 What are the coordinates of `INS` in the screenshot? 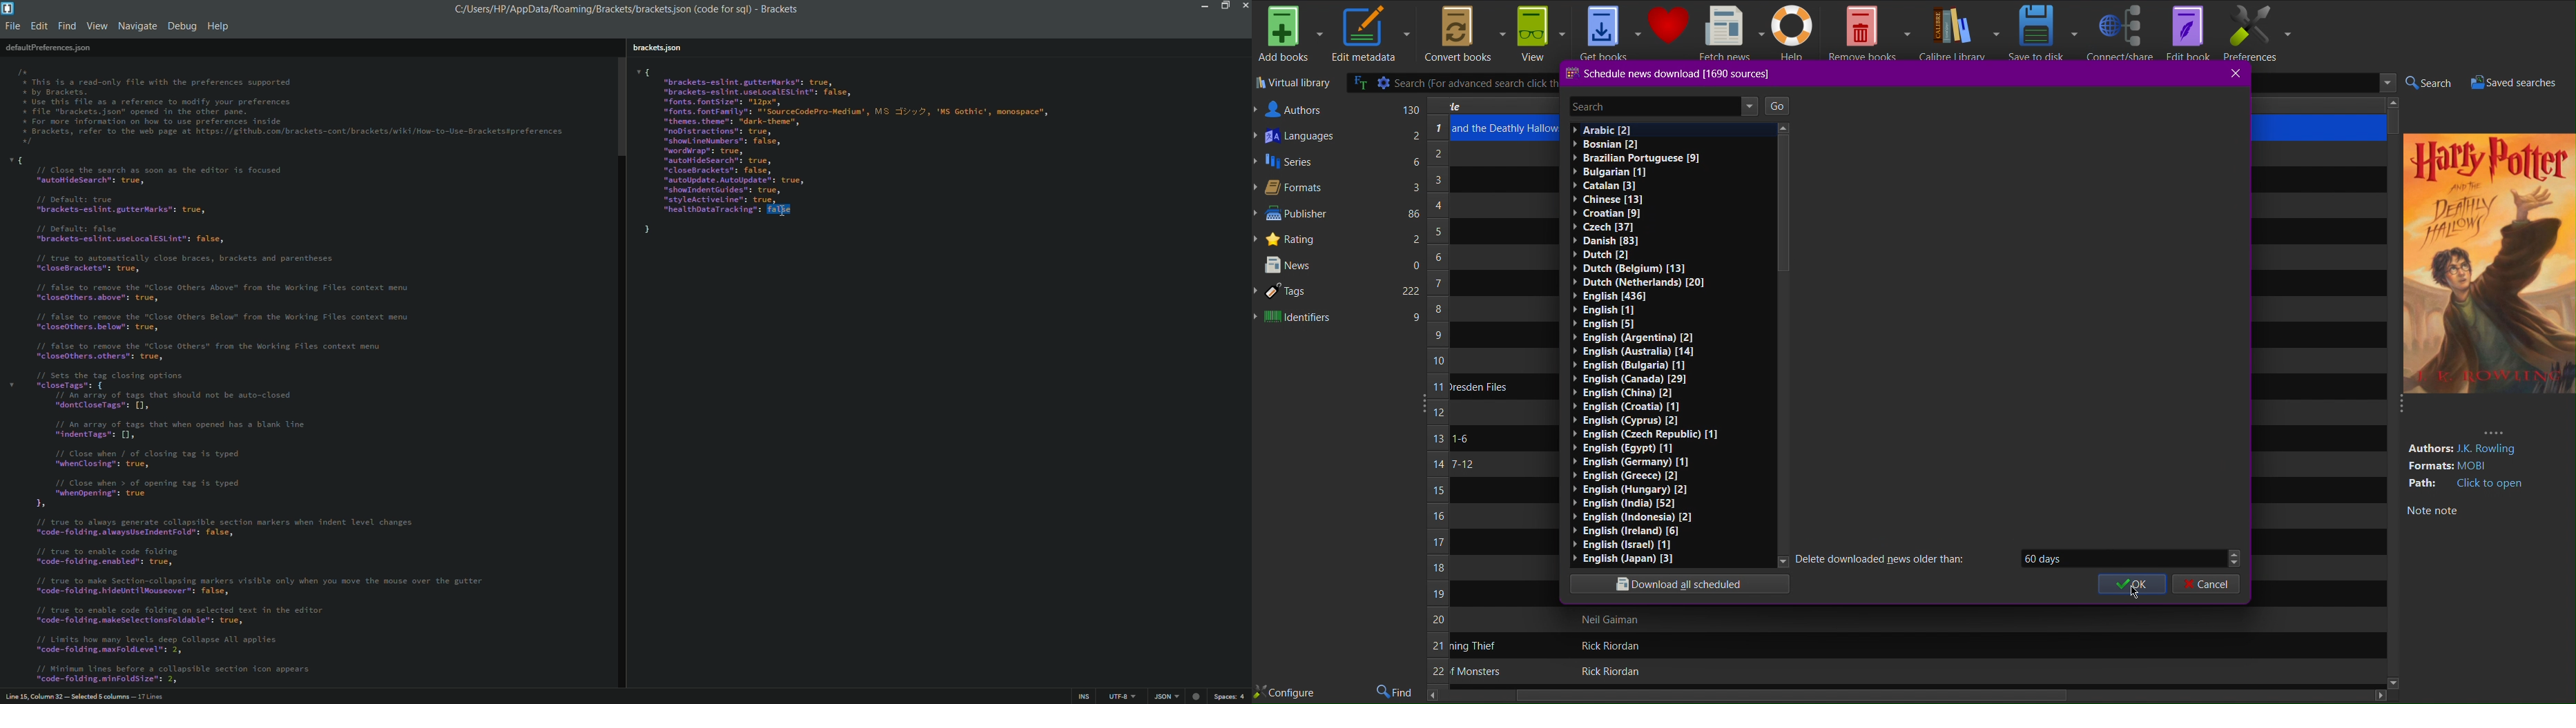 It's located at (1080, 697).